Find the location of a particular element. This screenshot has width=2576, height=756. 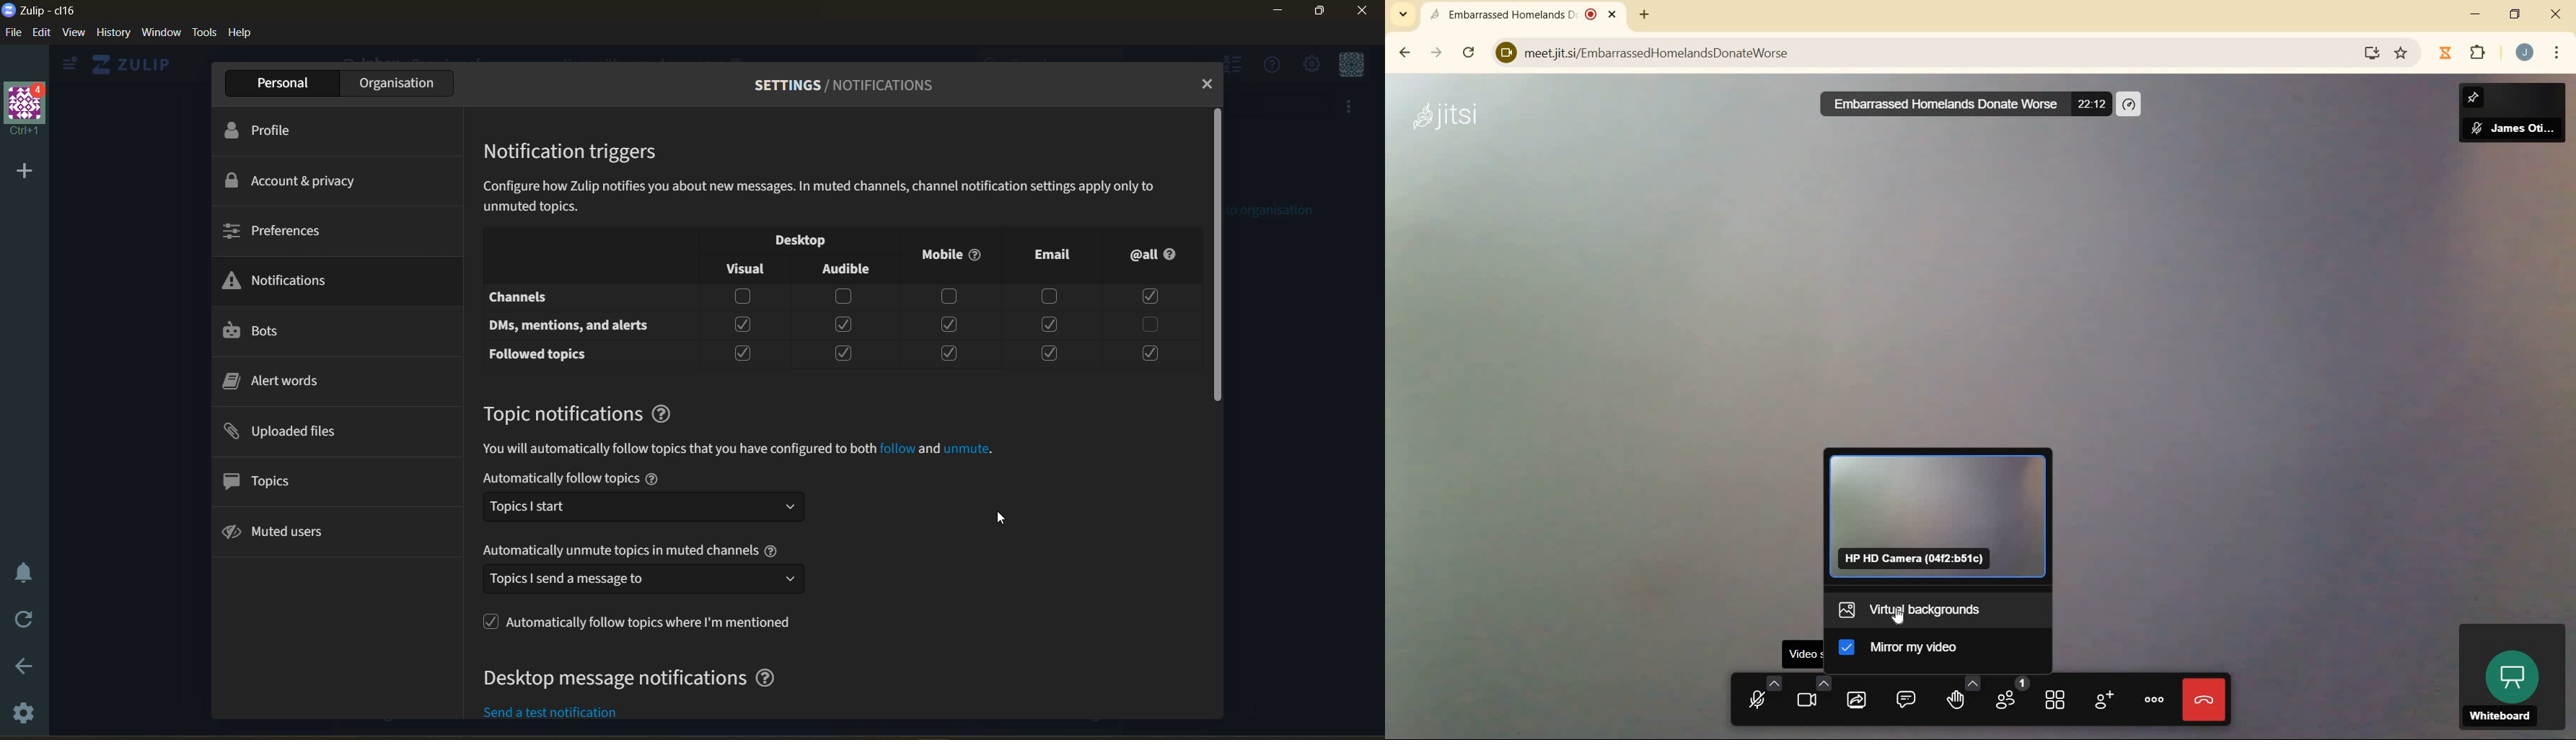

tools is located at coordinates (206, 33).